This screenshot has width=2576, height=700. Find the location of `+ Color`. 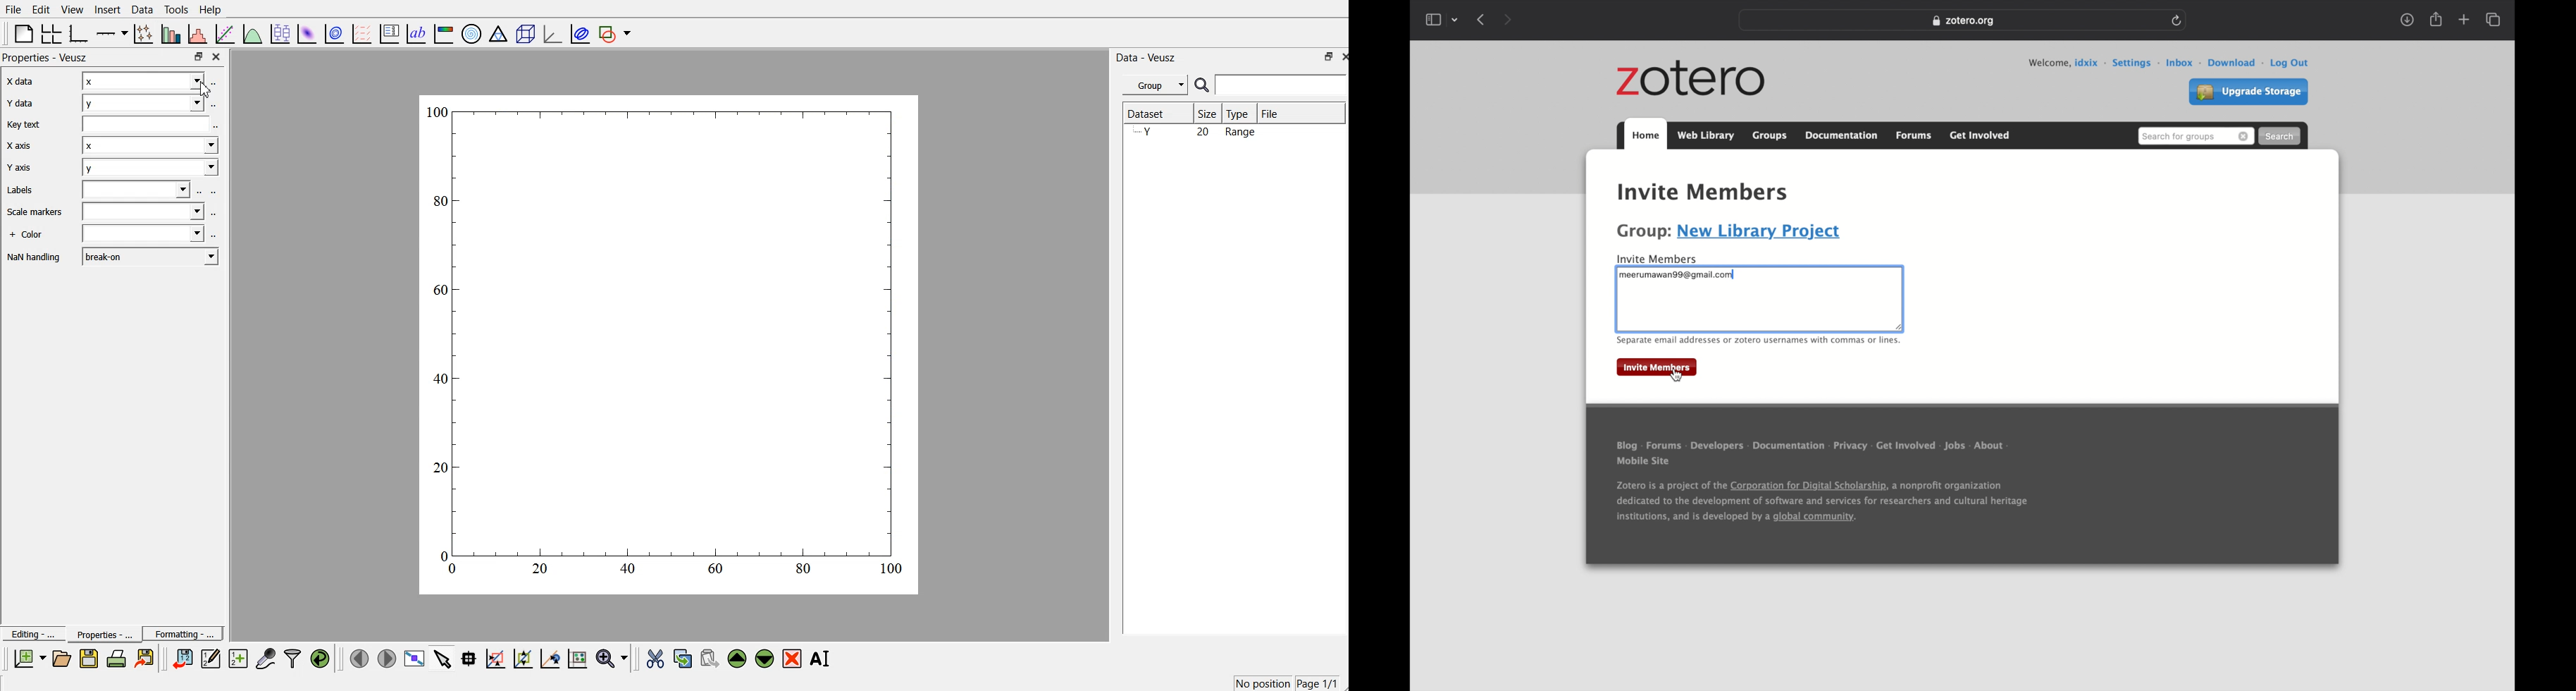

+ Color is located at coordinates (29, 233).